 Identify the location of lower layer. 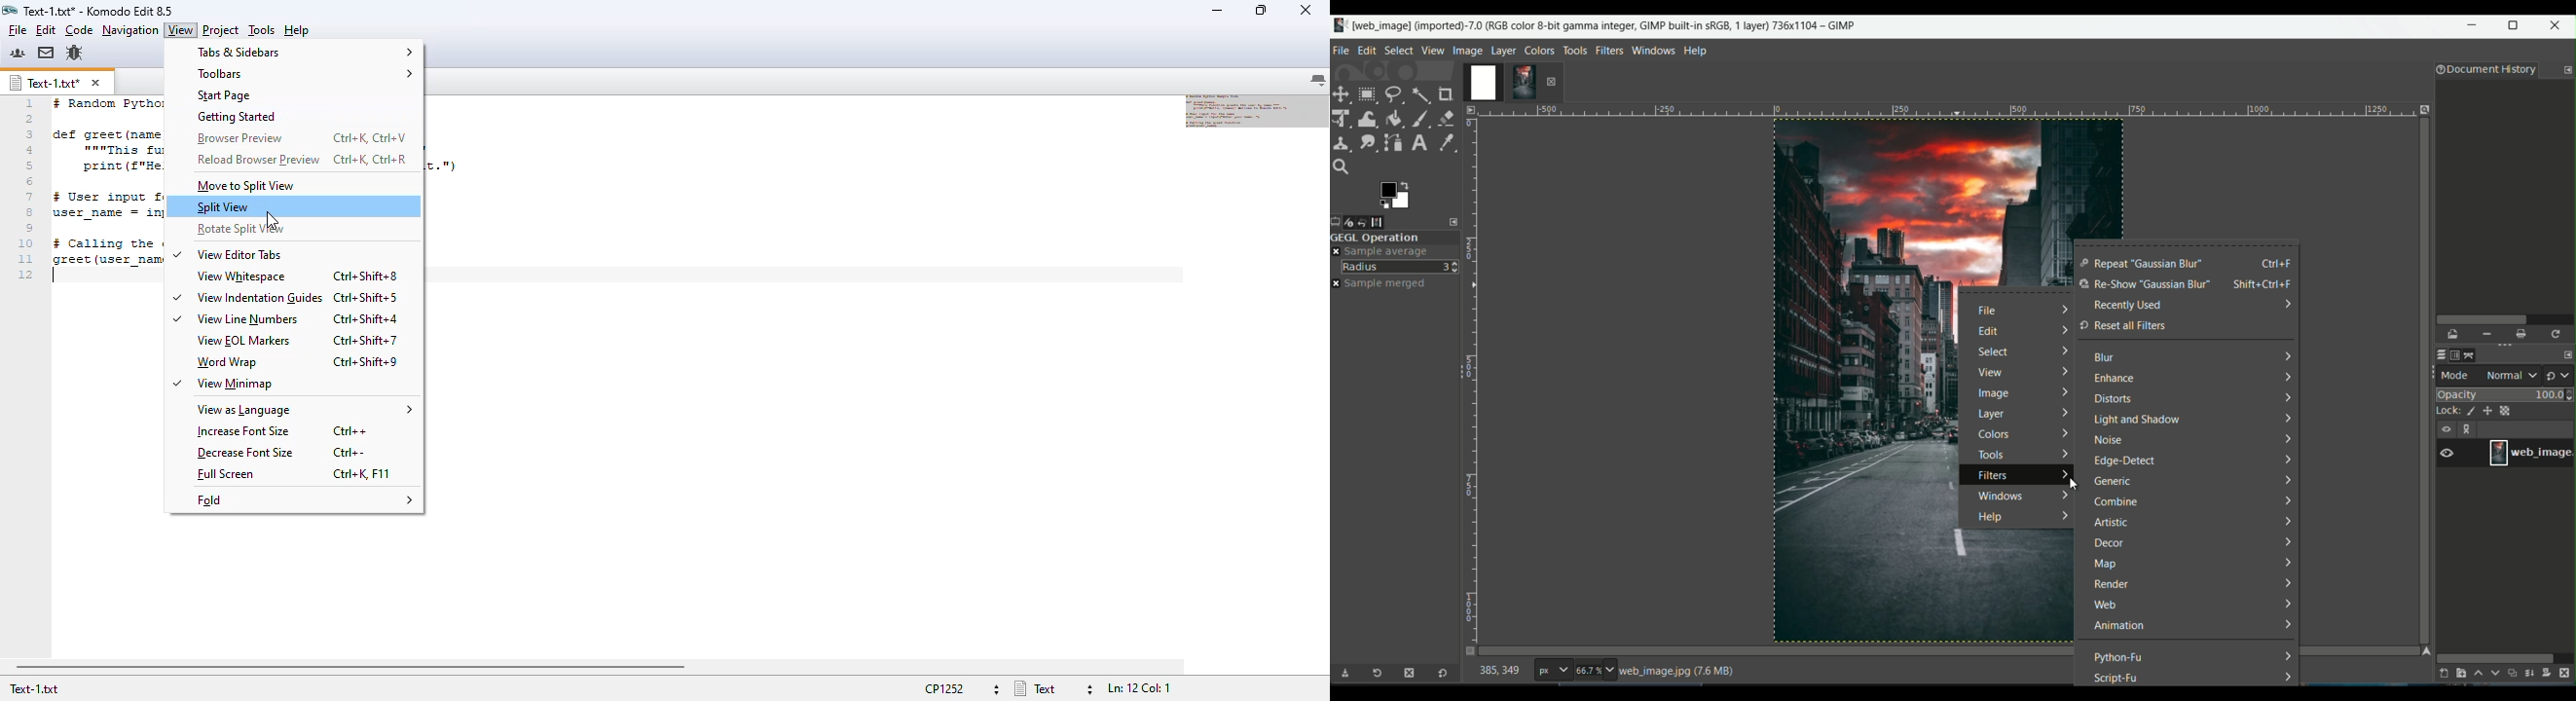
(2496, 676).